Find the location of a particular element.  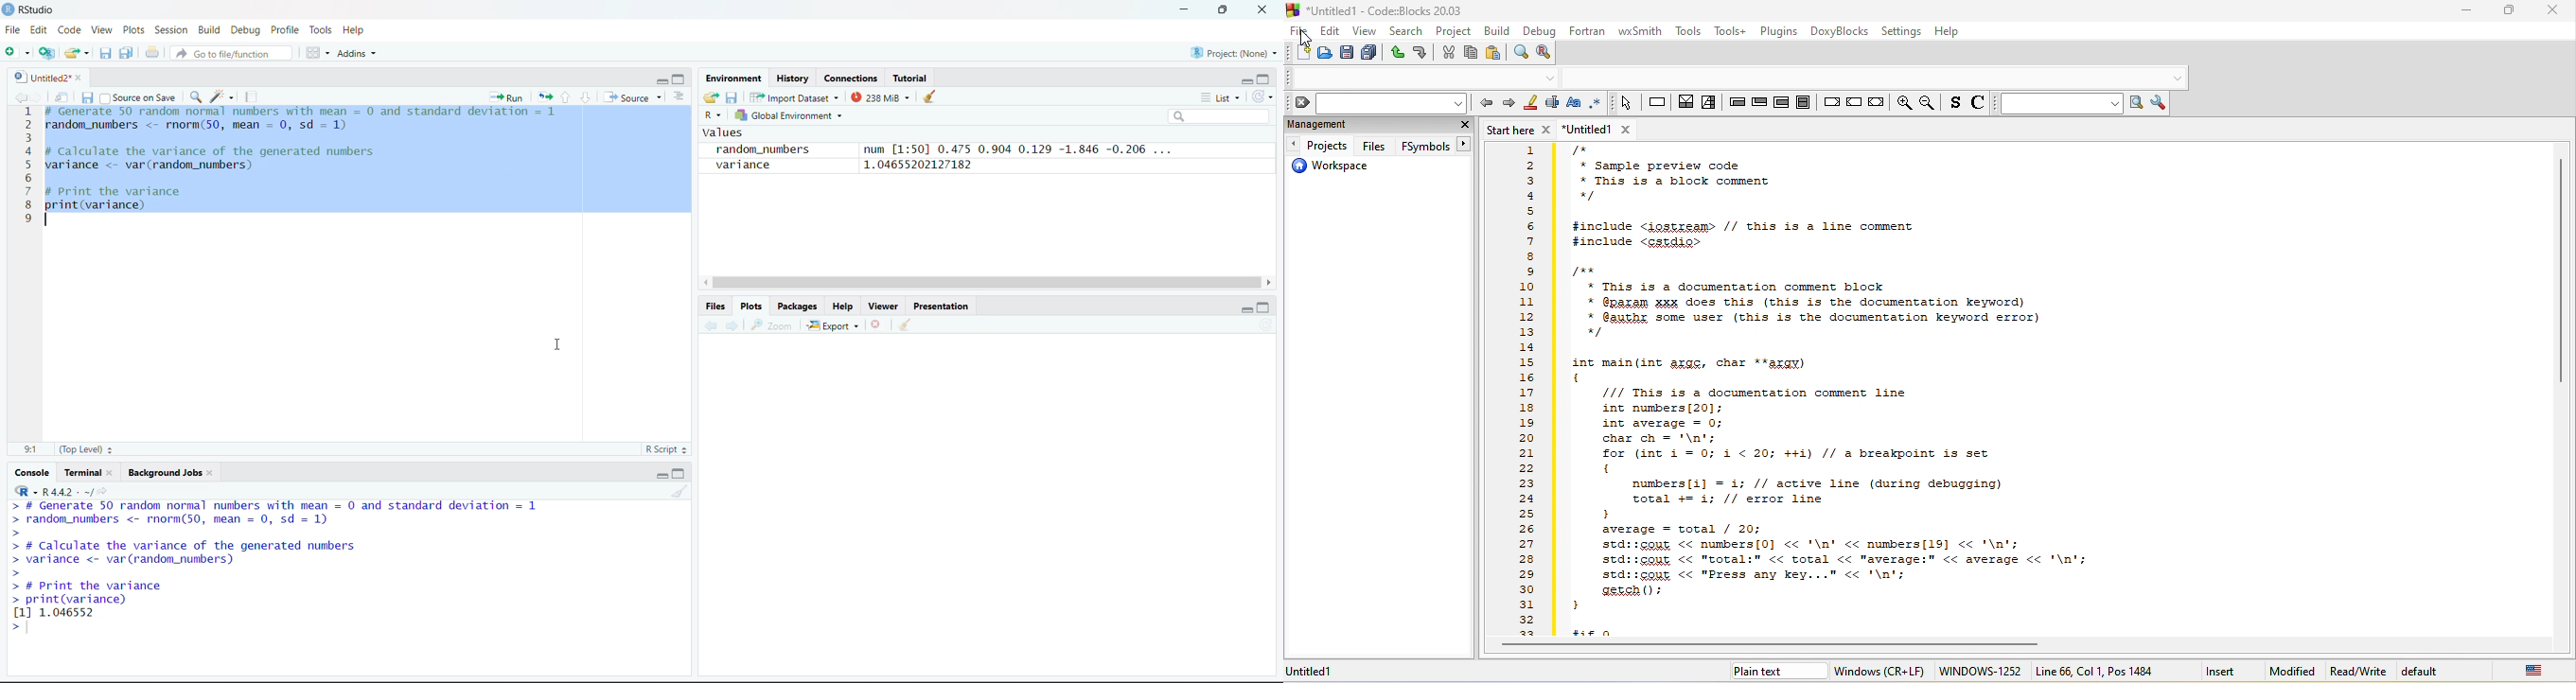

rerun is located at coordinates (545, 98).